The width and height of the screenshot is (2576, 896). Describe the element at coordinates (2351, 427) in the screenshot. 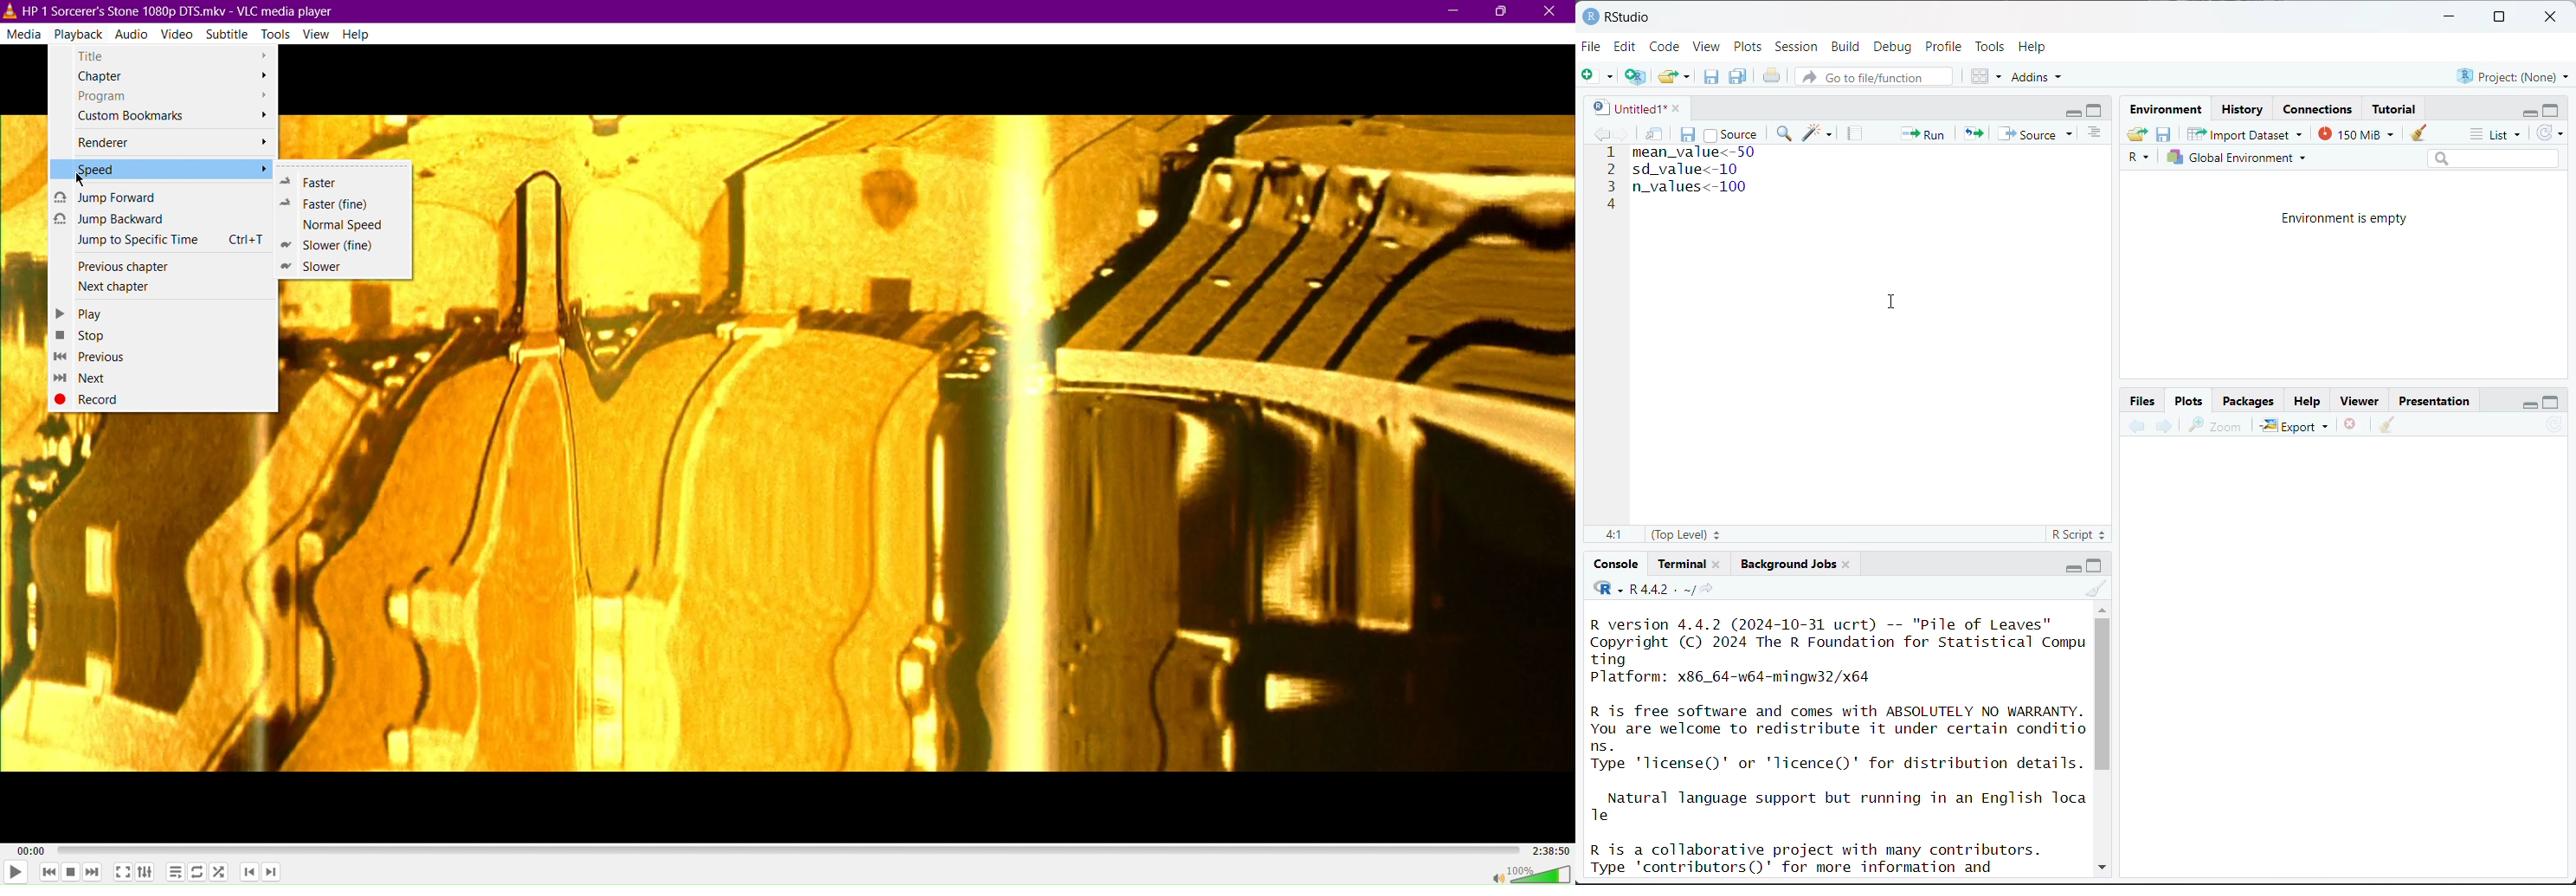

I see `remove the current plot` at that location.